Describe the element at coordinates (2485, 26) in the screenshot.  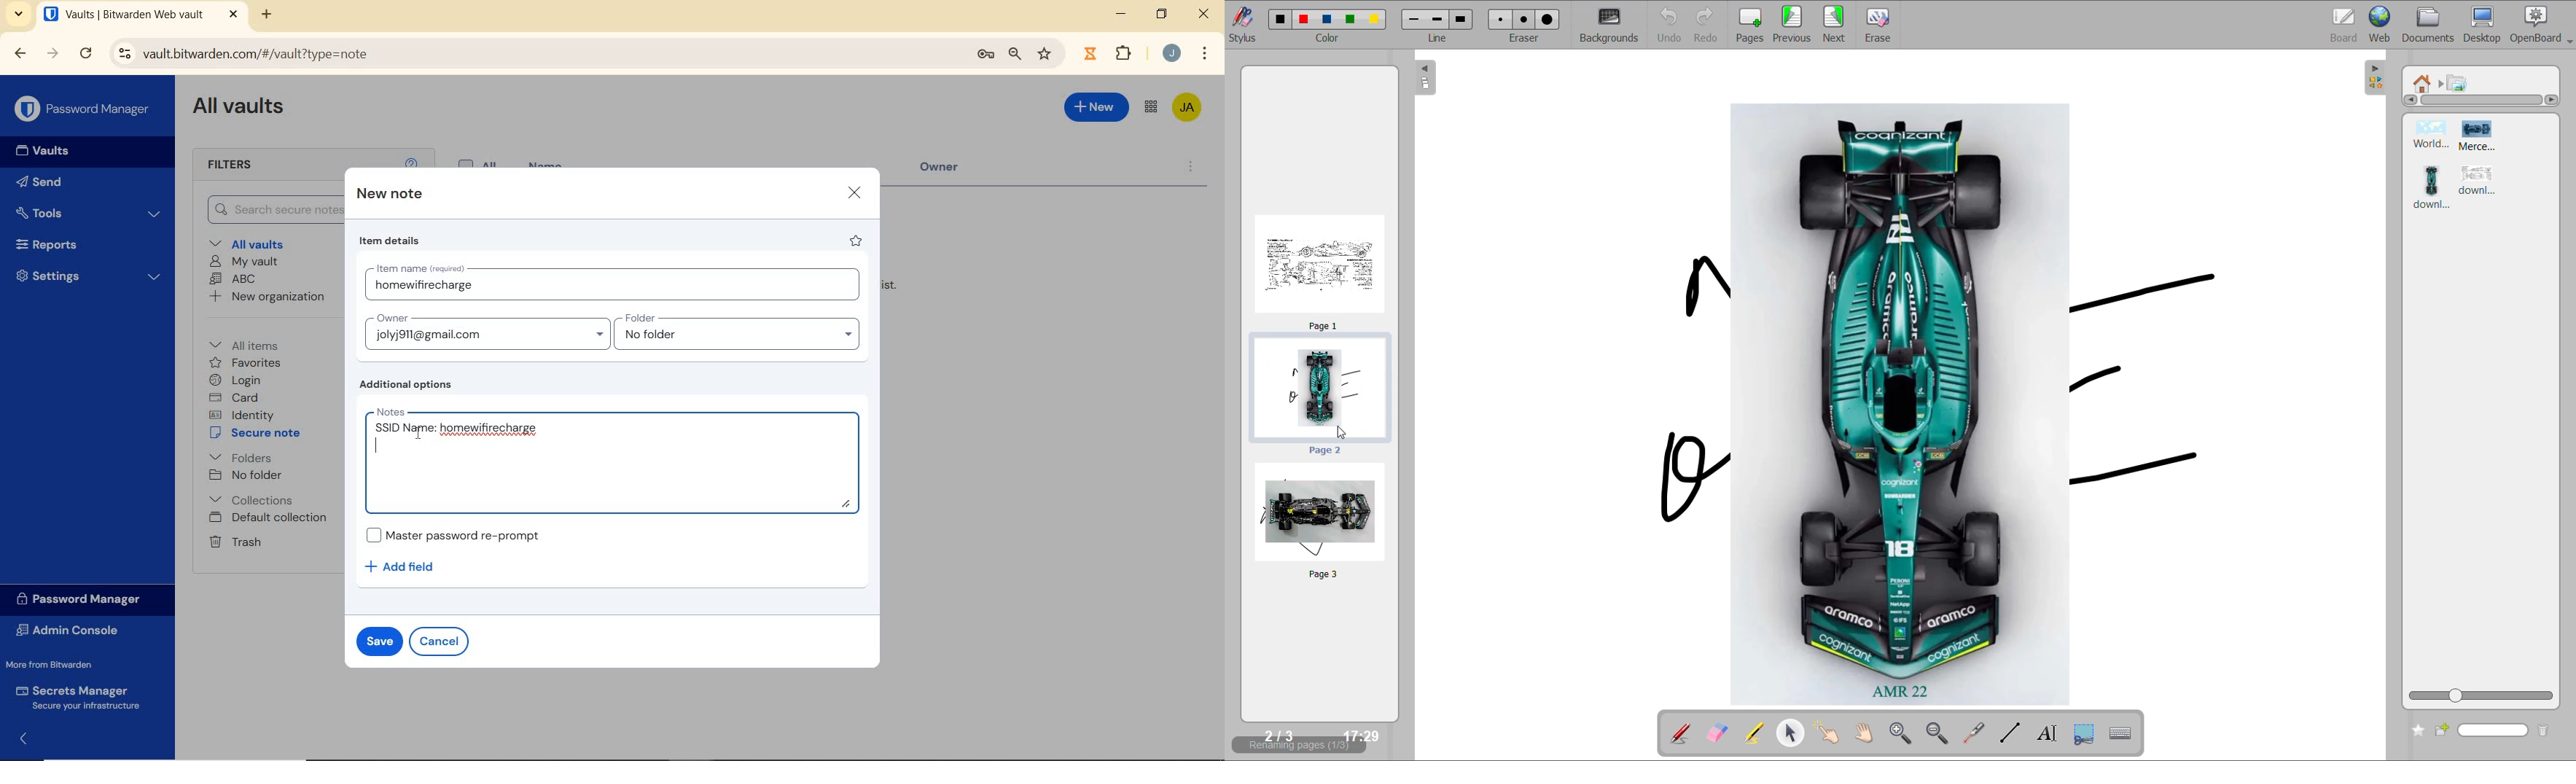
I see `desktop` at that location.